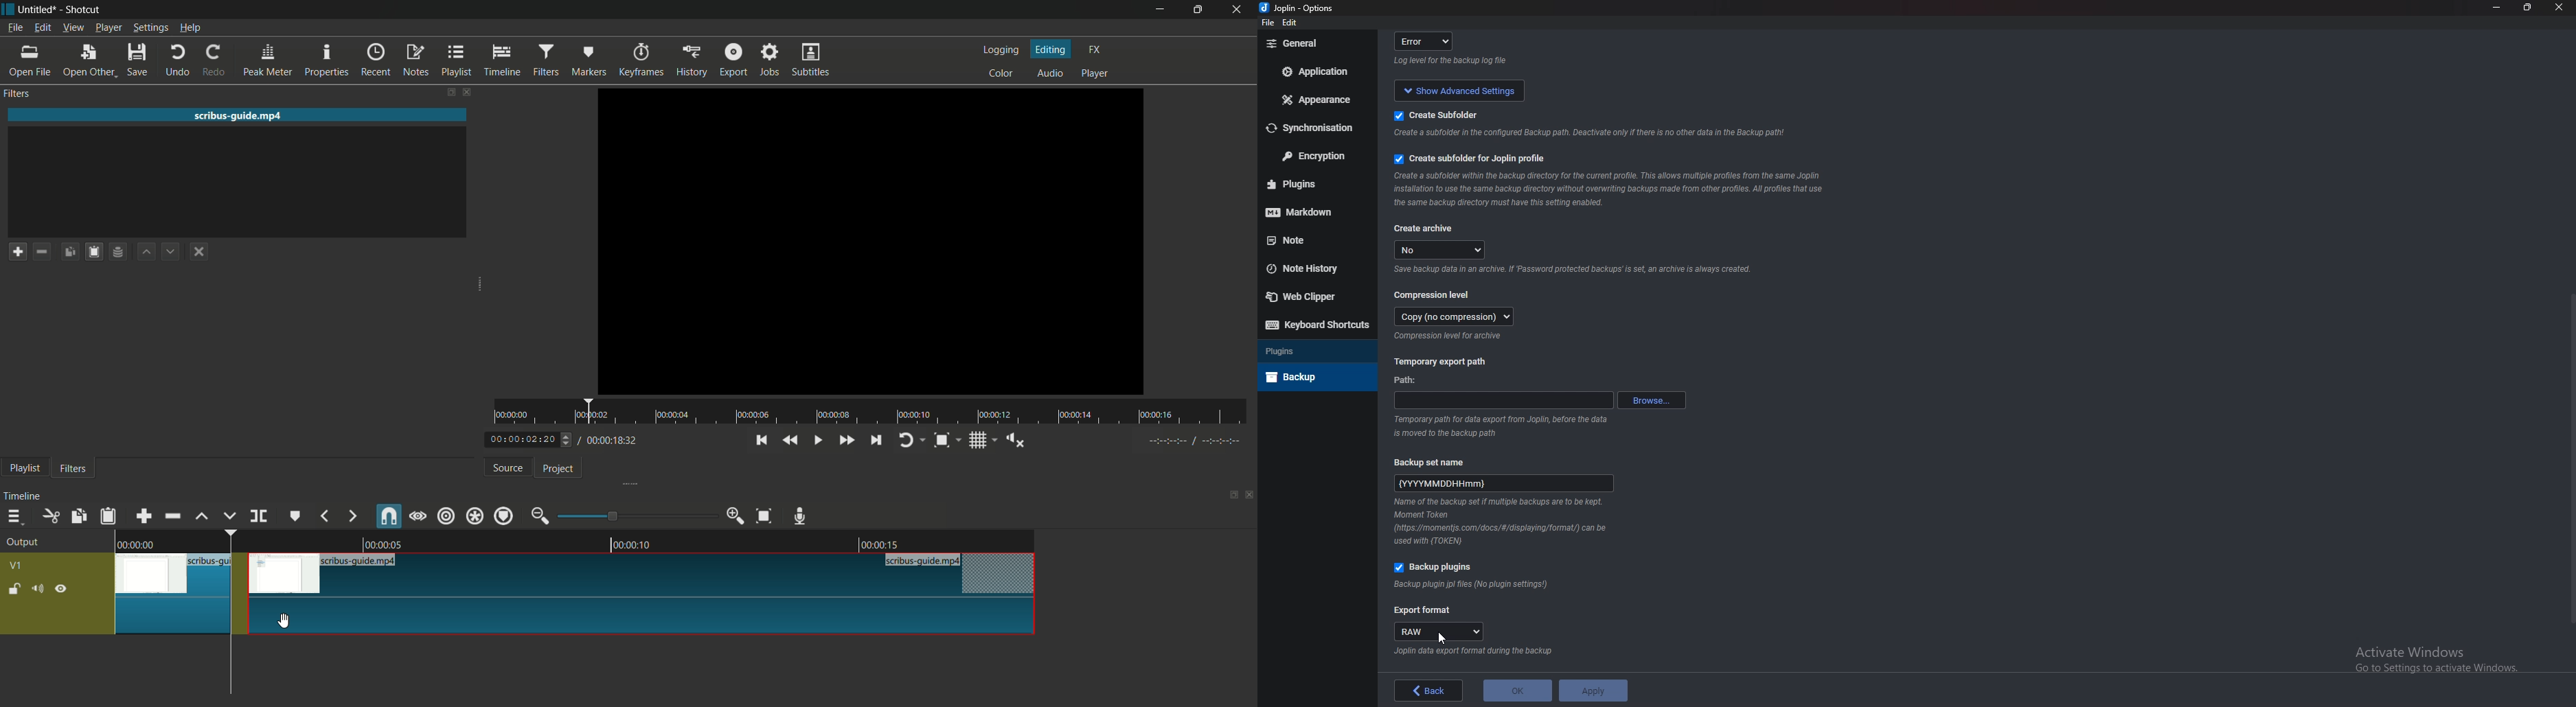  Describe the element at coordinates (1472, 585) in the screenshot. I see `Info` at that location.